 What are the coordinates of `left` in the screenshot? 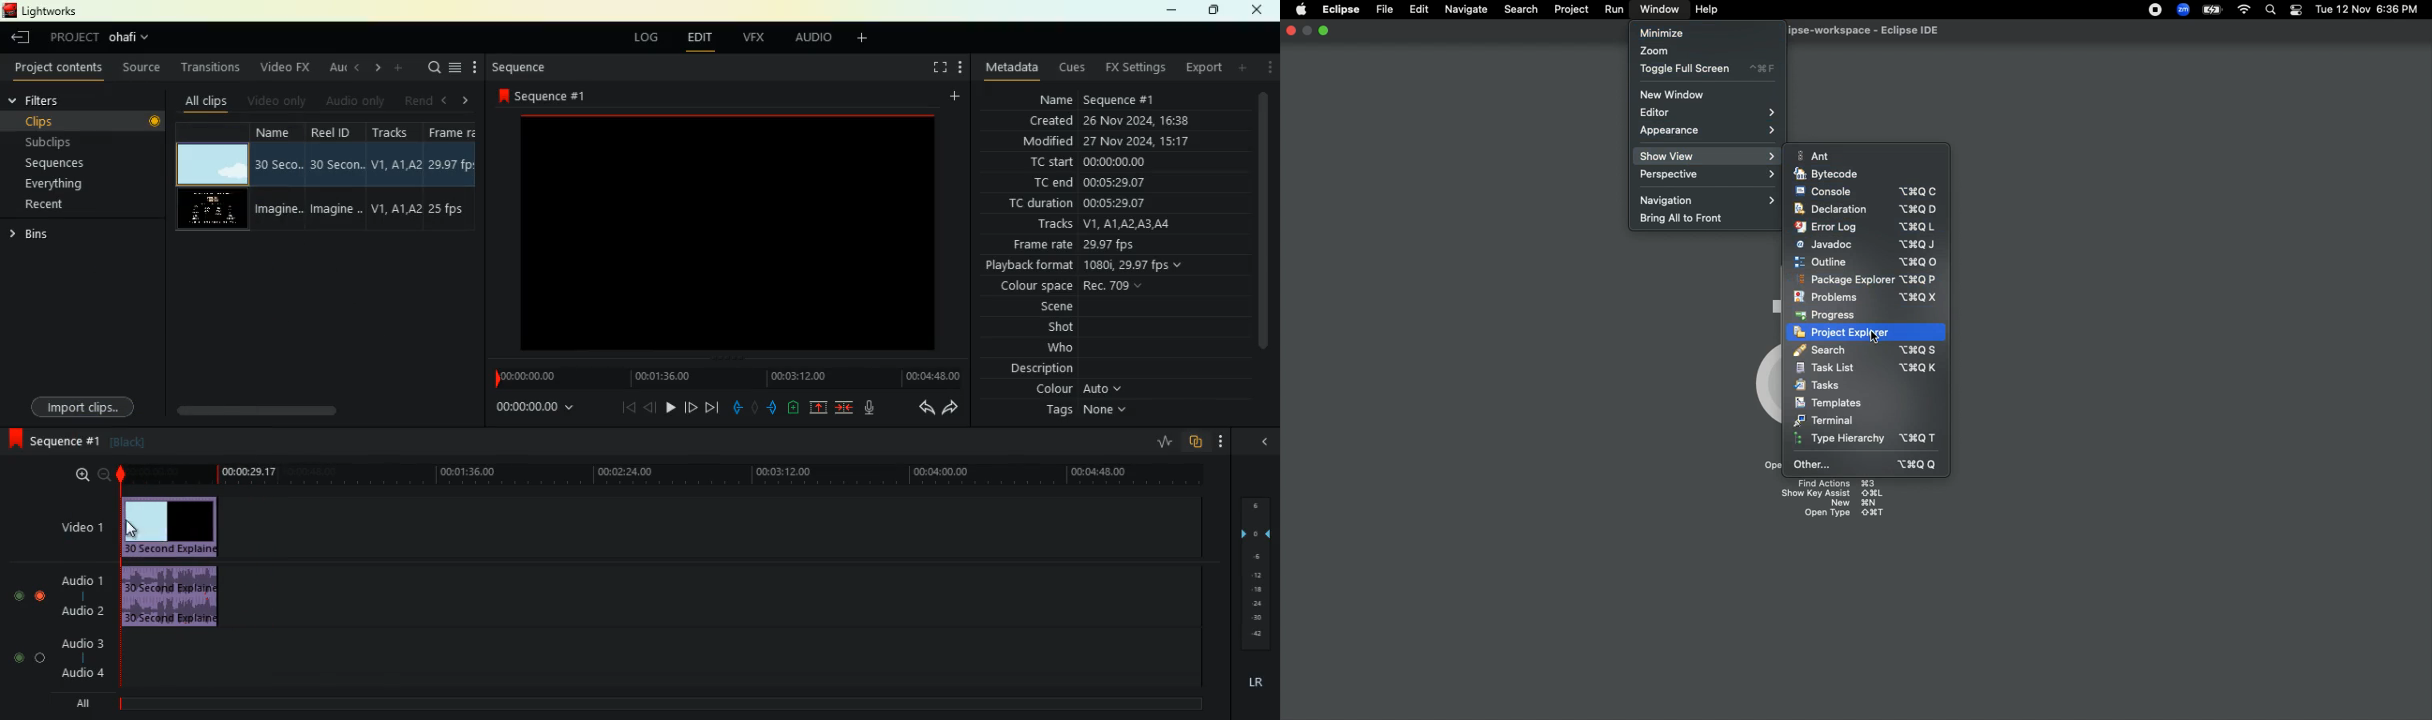 It's located at (358, 66).